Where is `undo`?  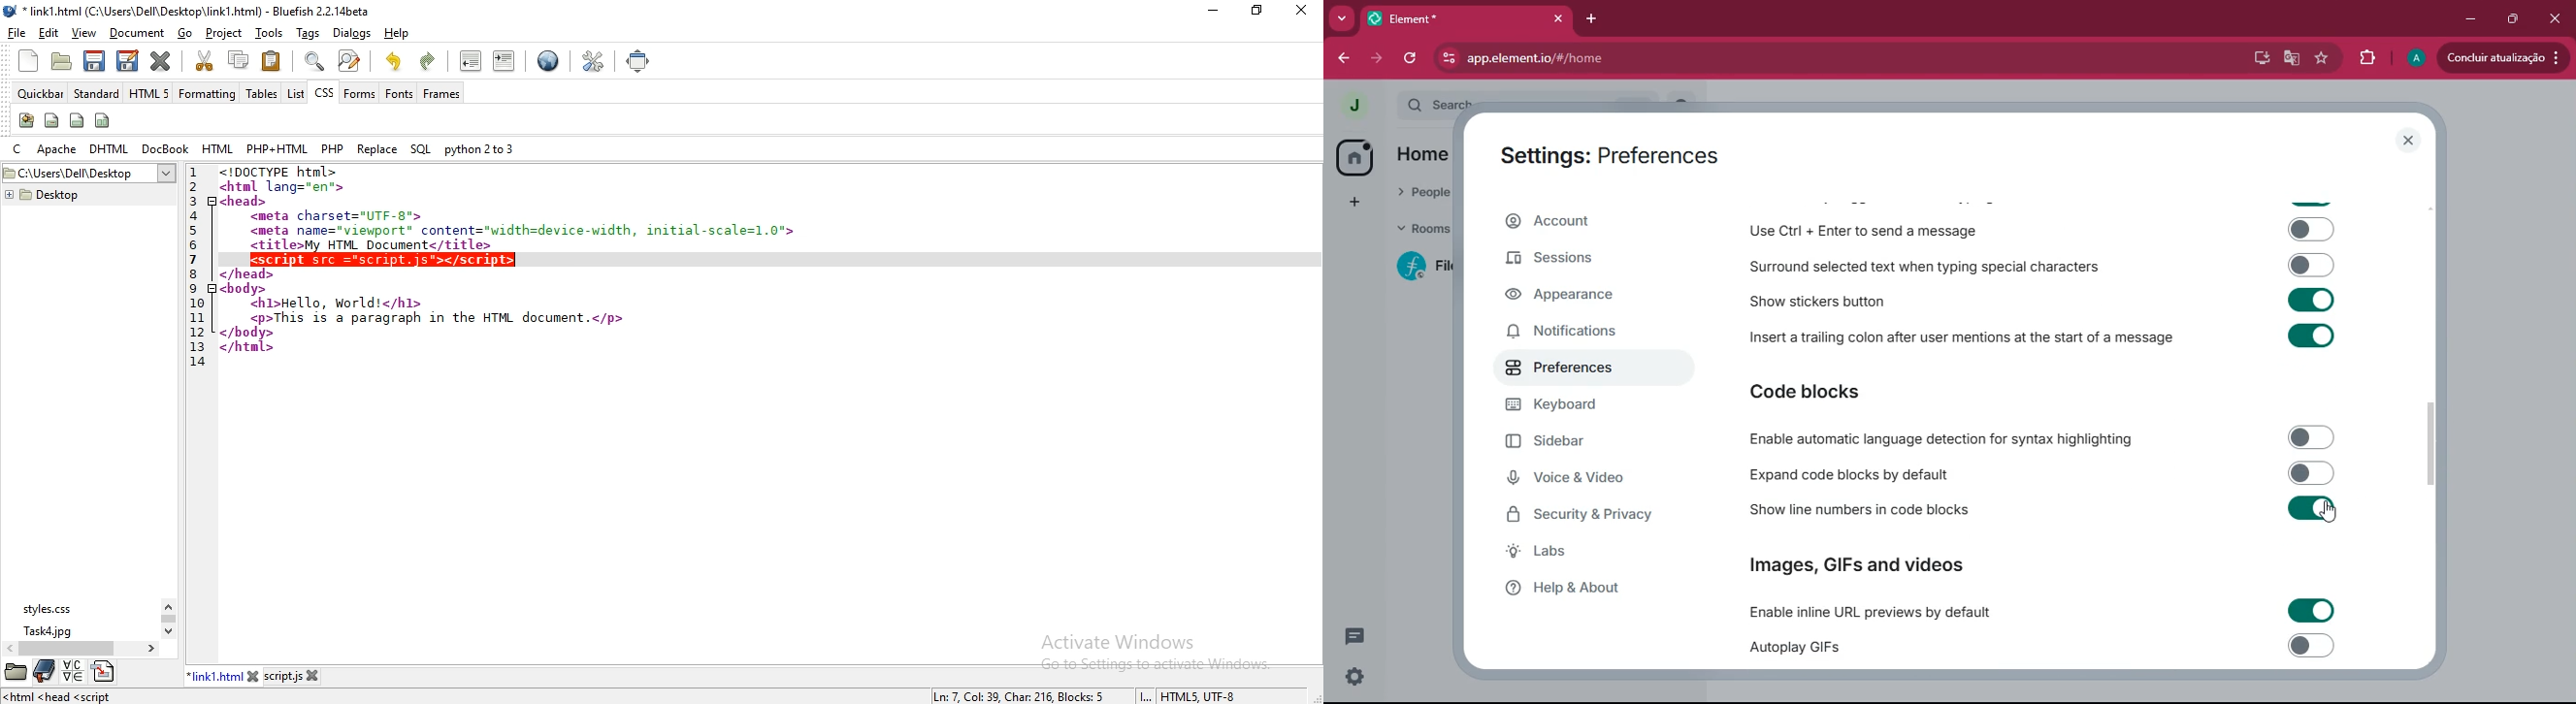 undo is located at coordinates (395, 61).